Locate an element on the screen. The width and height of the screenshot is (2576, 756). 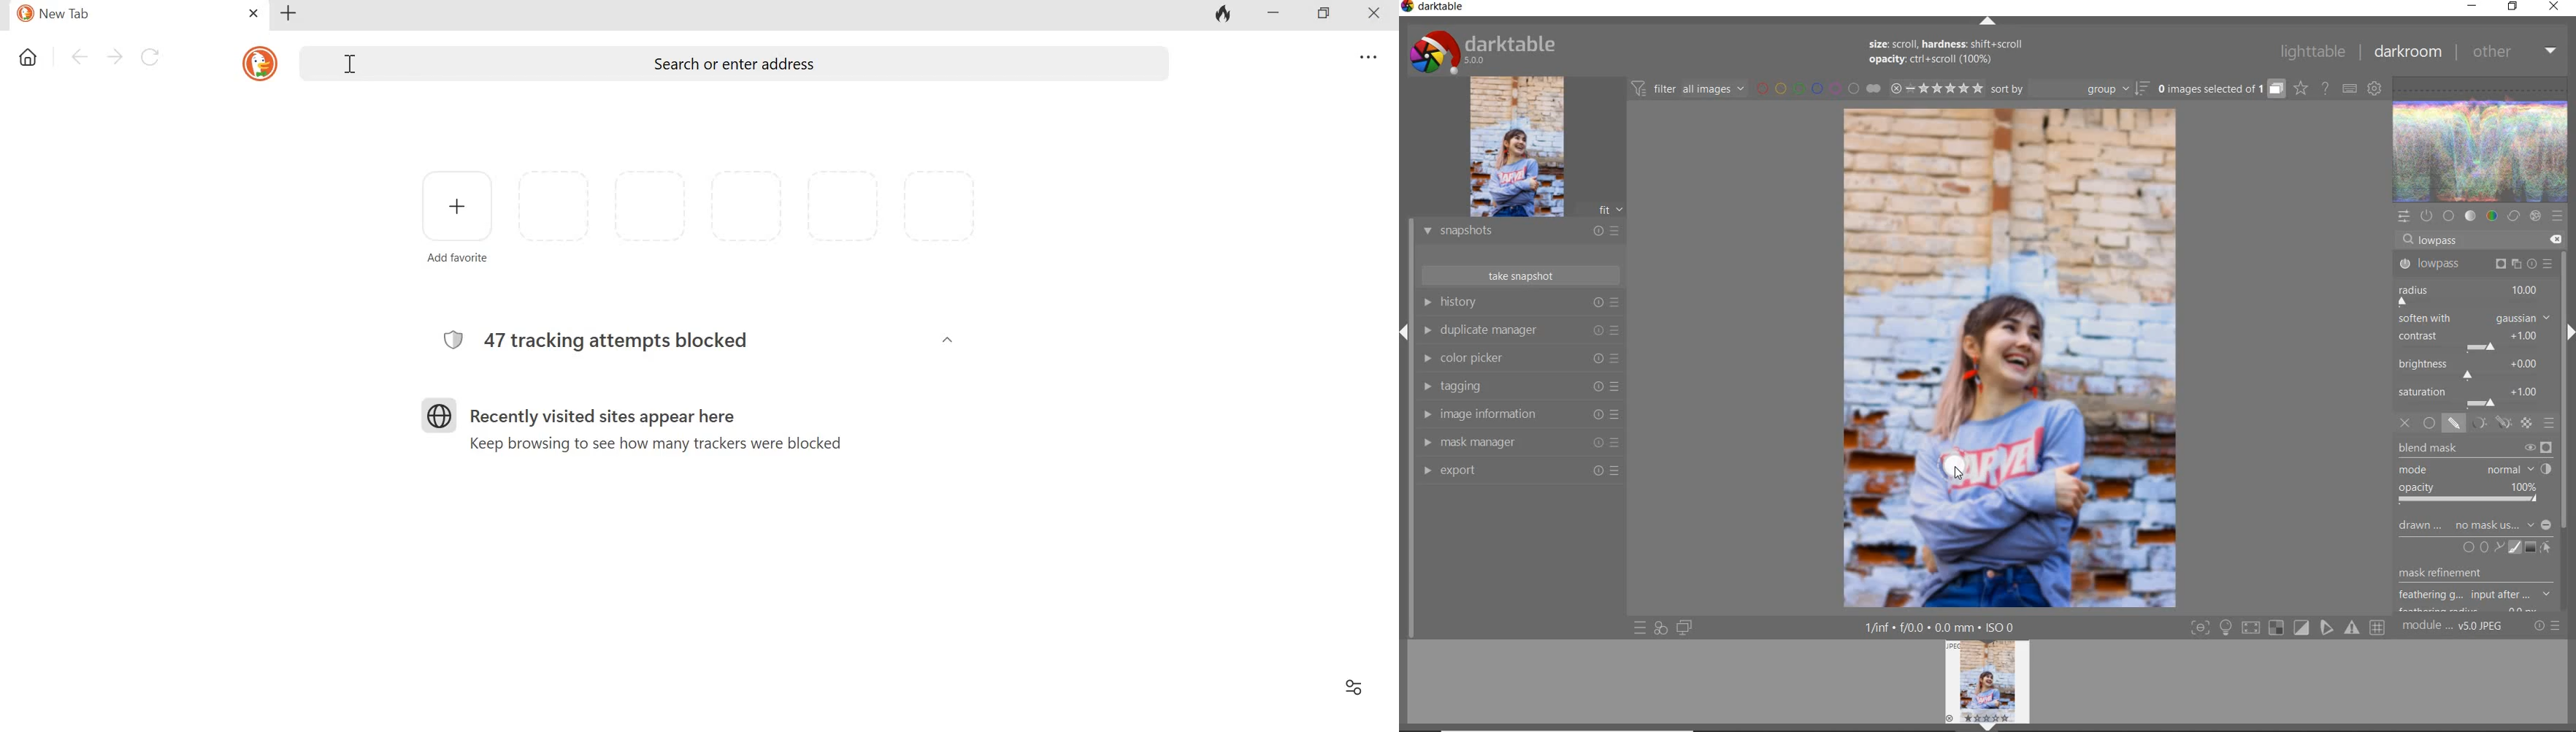
export is located at coordinates (1522, 470).